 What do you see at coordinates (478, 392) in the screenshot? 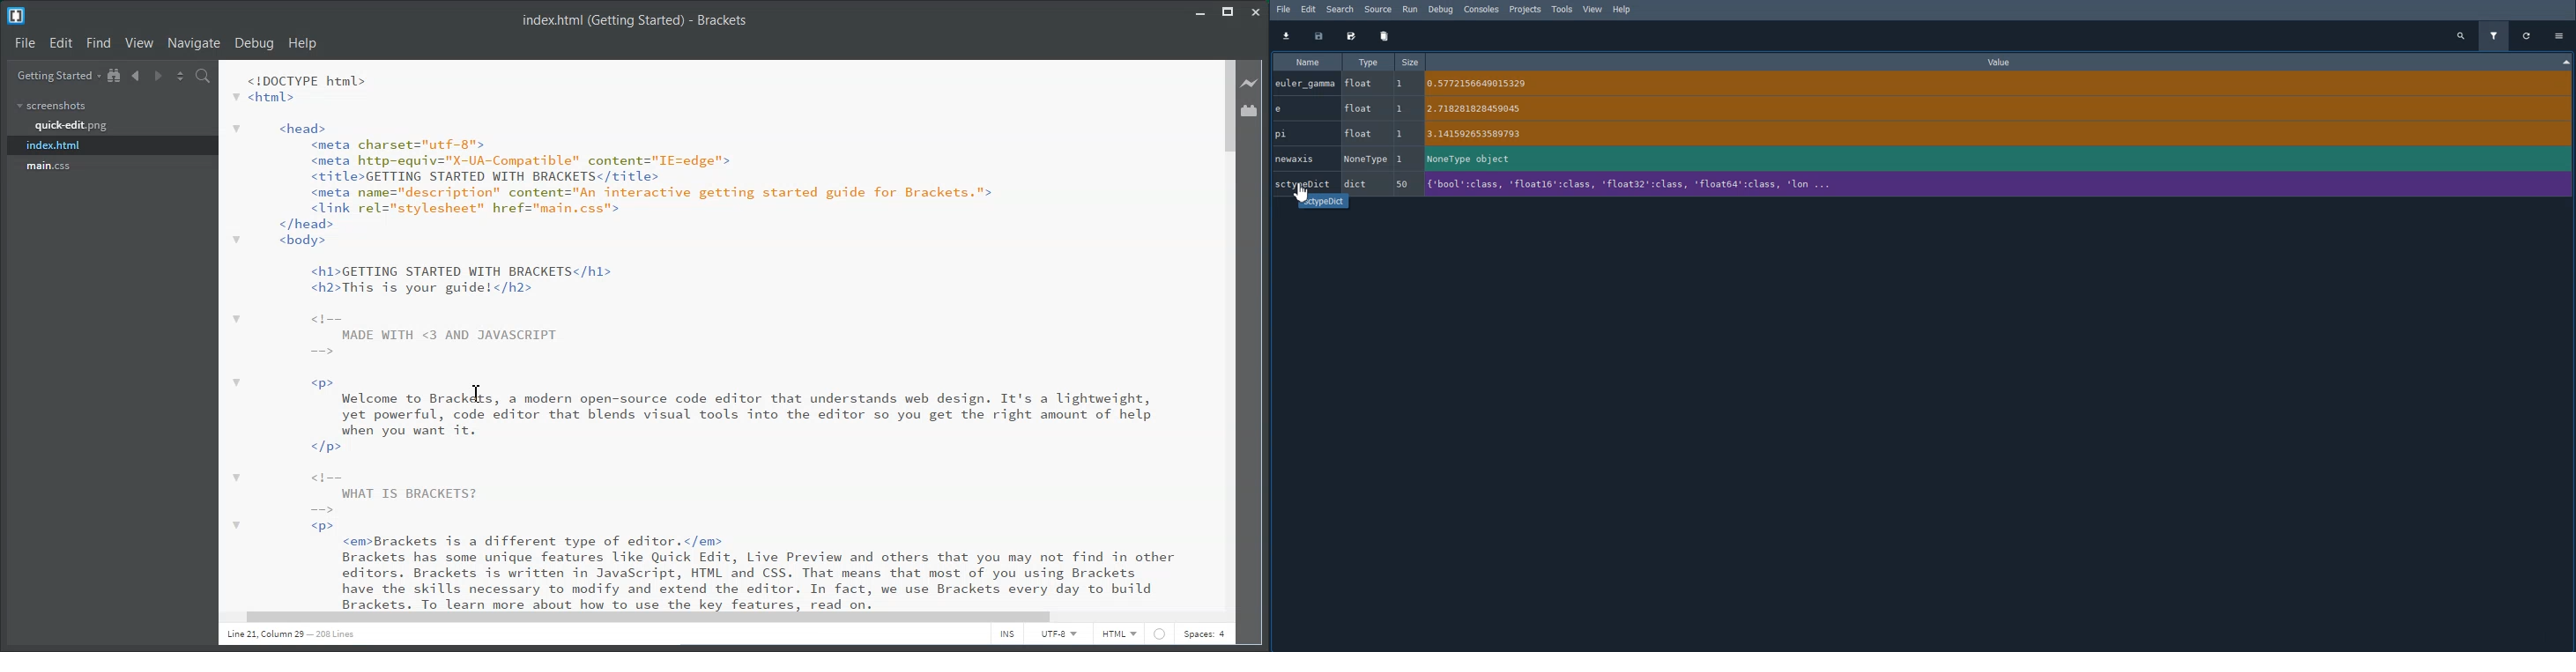
I see `Text Cursor` at bounding box center [478, 392].